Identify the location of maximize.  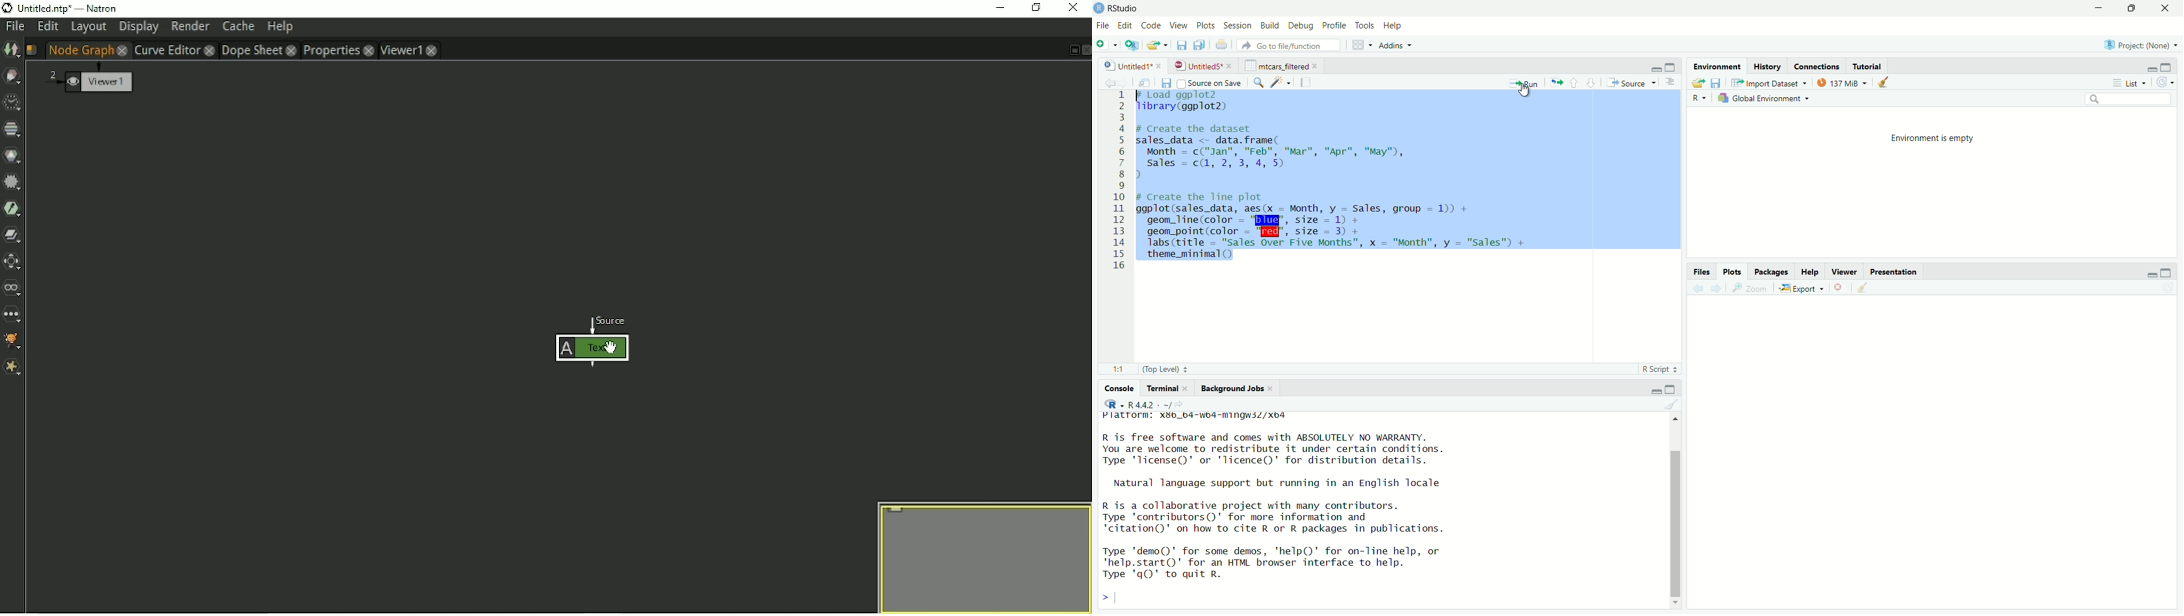
(1671, 390).